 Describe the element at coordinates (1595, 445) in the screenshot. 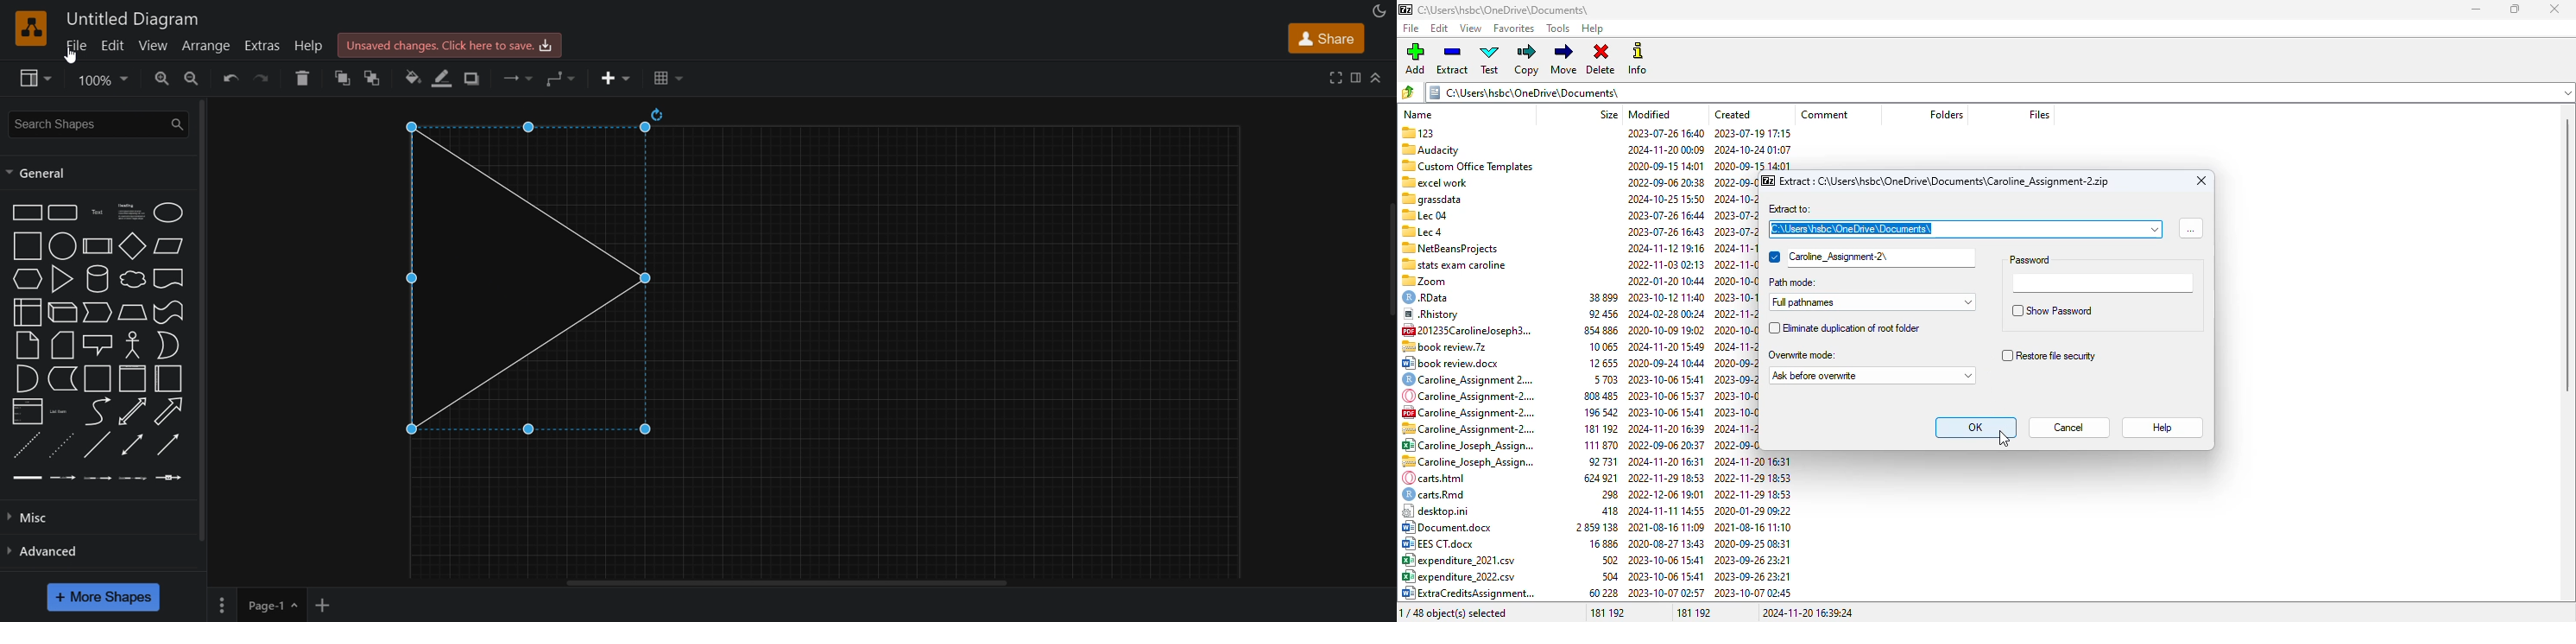

I see `| Caroline Joseph Assigi¥, 111870 2022-09-06 20:37 2022-09-06 20:37` at that location.